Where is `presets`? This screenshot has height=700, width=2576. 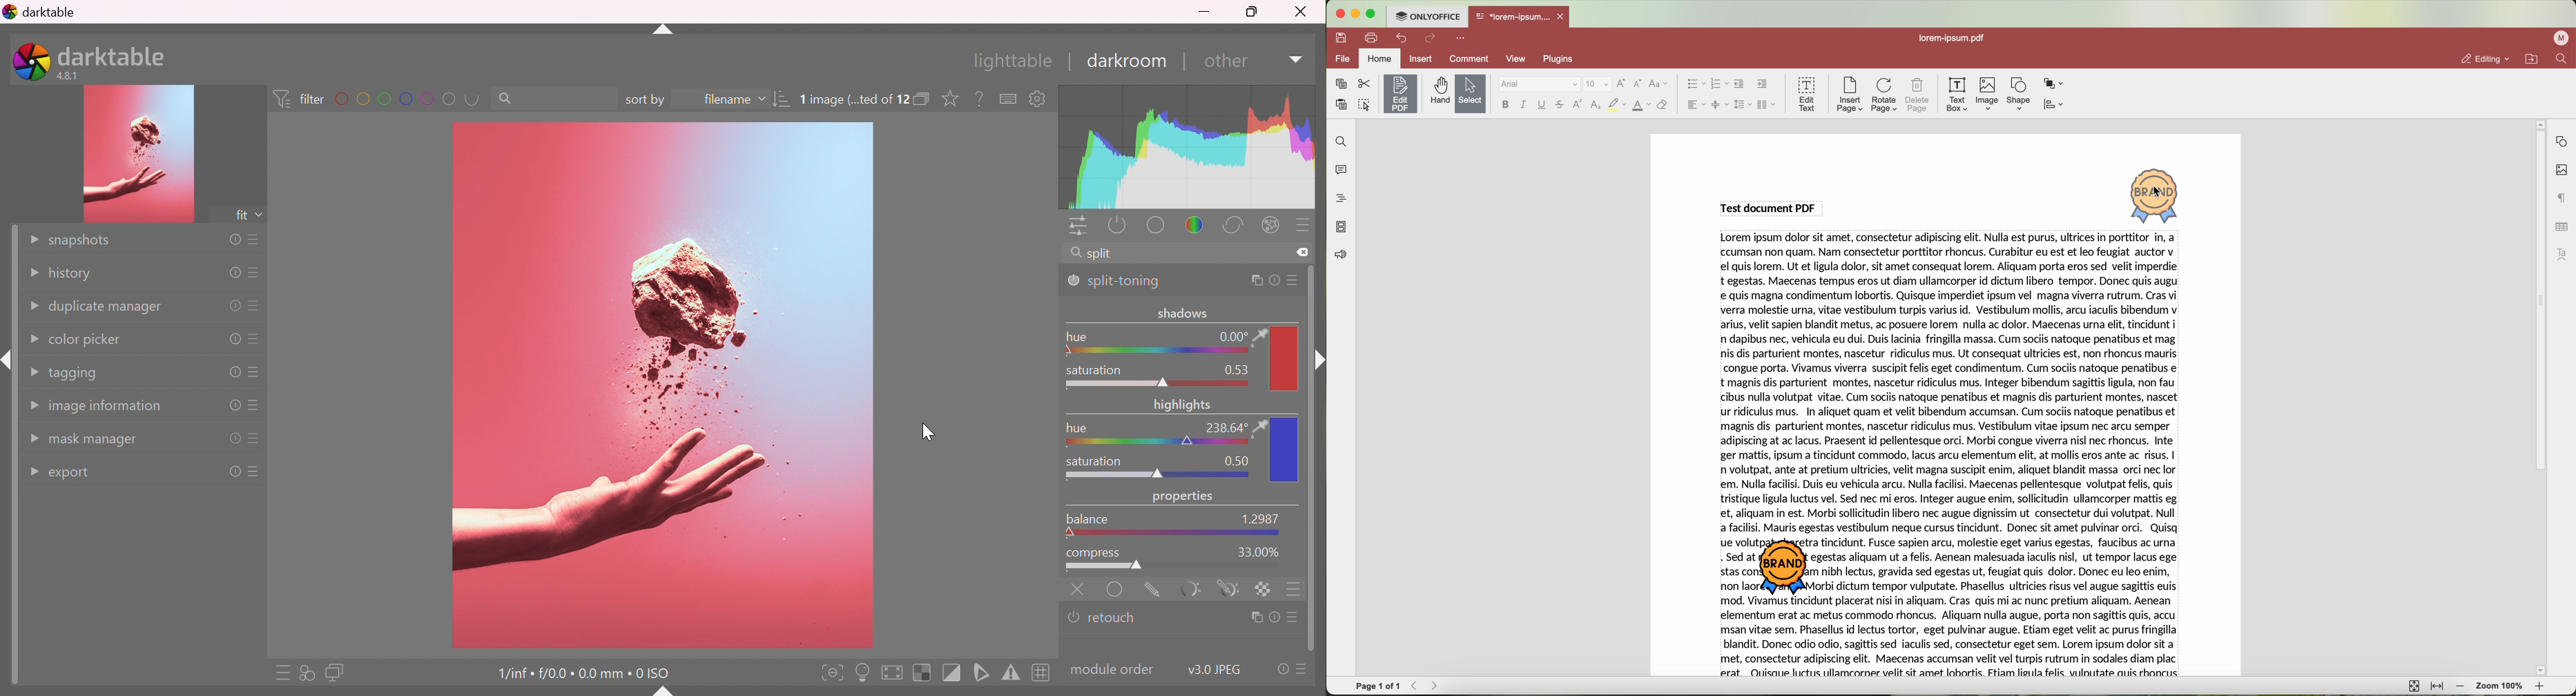 presets is located at coordinates (258, 338).